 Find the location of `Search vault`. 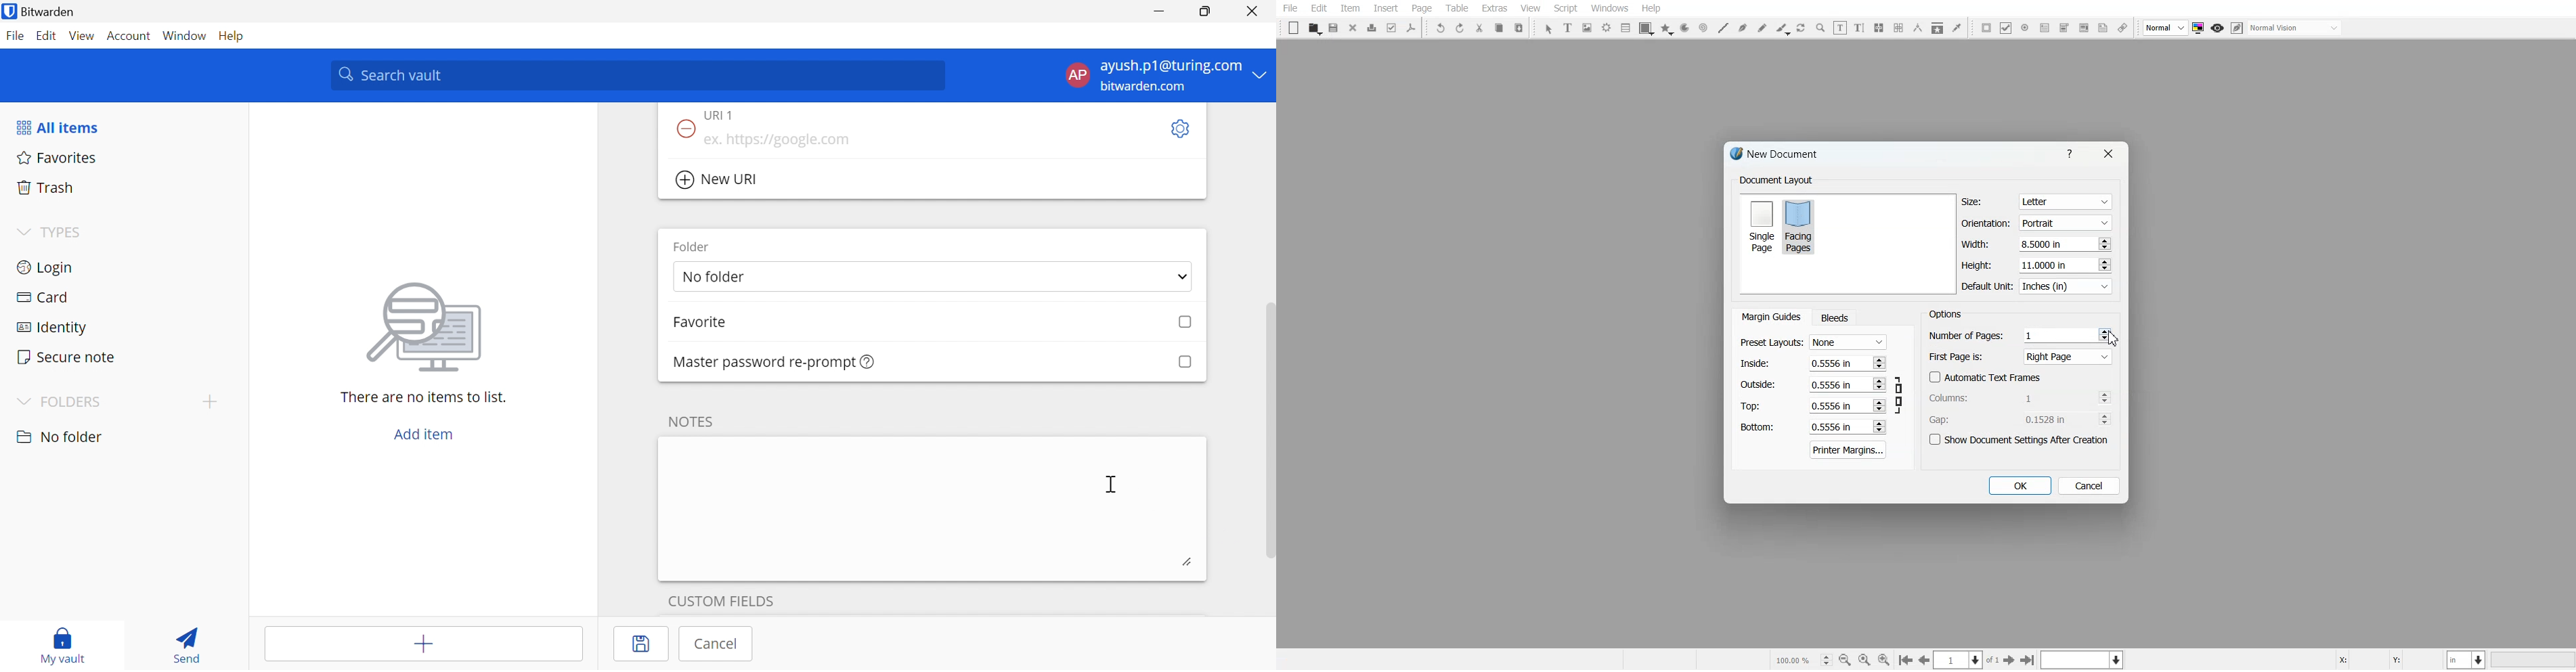

Search vault is located at coordinates (637, 75).